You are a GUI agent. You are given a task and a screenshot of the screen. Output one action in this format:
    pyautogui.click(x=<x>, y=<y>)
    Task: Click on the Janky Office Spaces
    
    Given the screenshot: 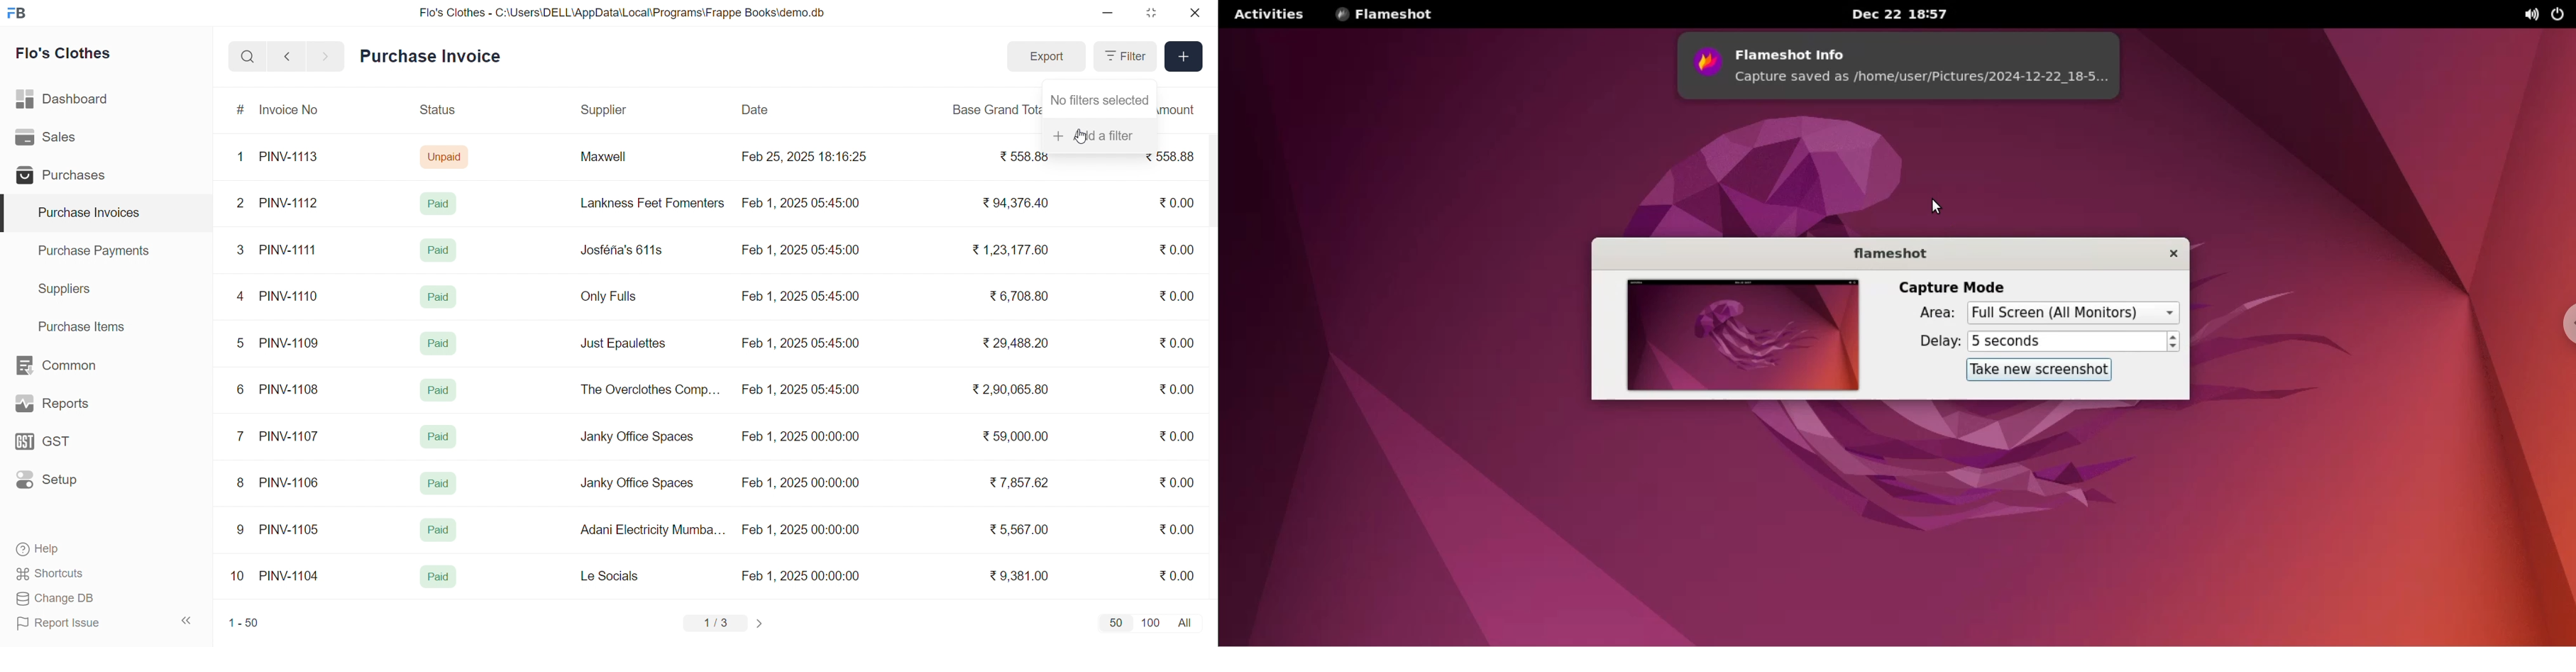 What is the action you would take?
    pyautogui.click(x=637, y=485)
    